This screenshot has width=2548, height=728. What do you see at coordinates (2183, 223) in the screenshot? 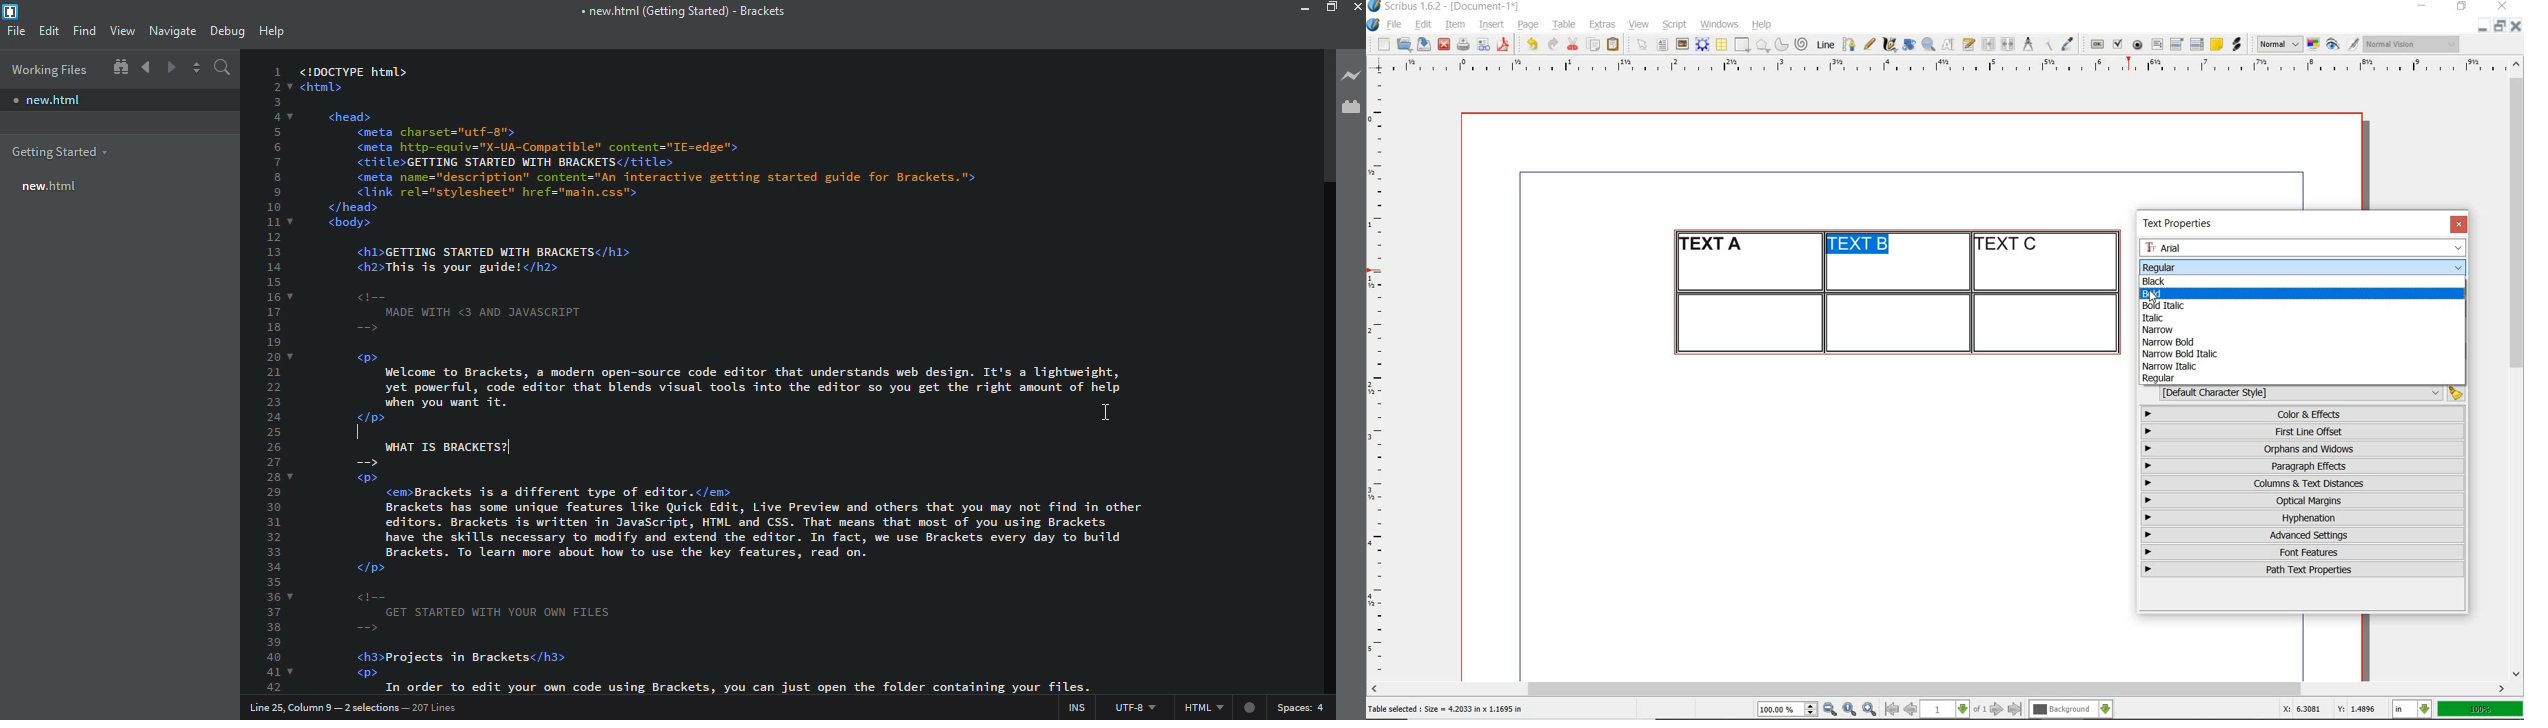
I see `text properties` at bounding box center [2183, 223].